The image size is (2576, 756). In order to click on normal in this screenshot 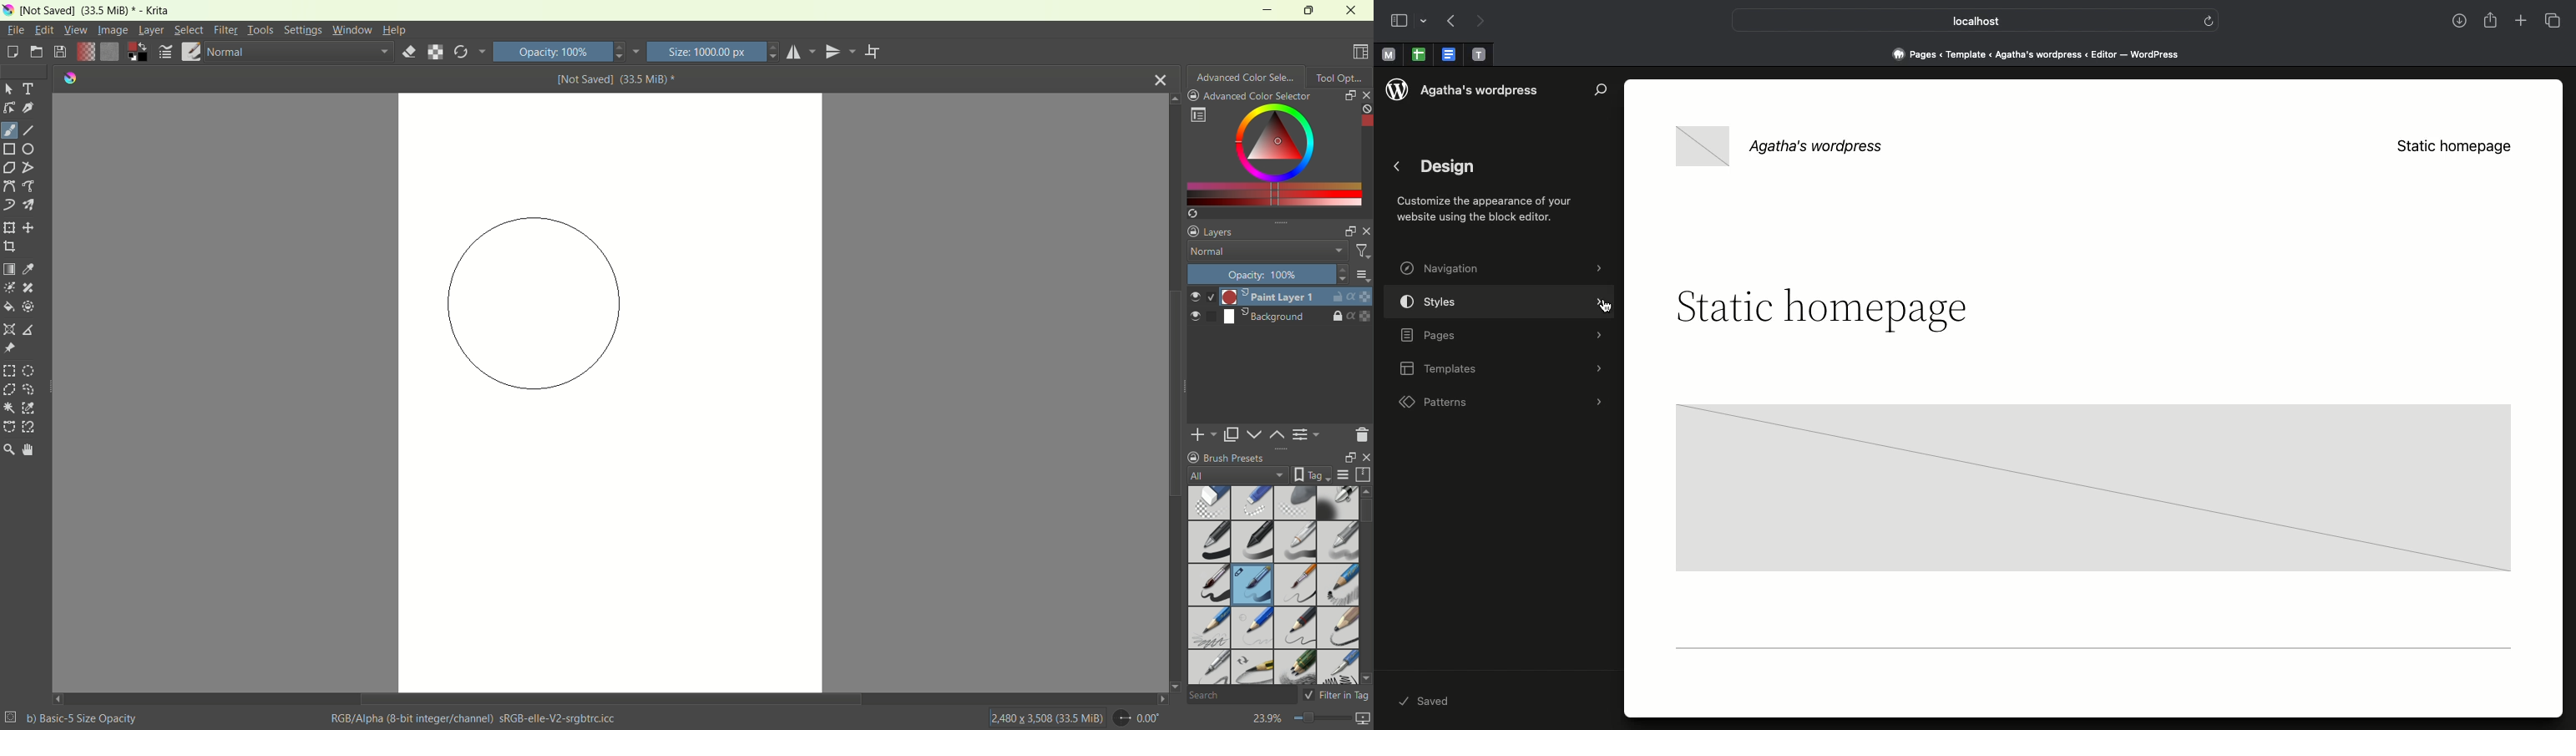, I will do `click(298, 54)`.